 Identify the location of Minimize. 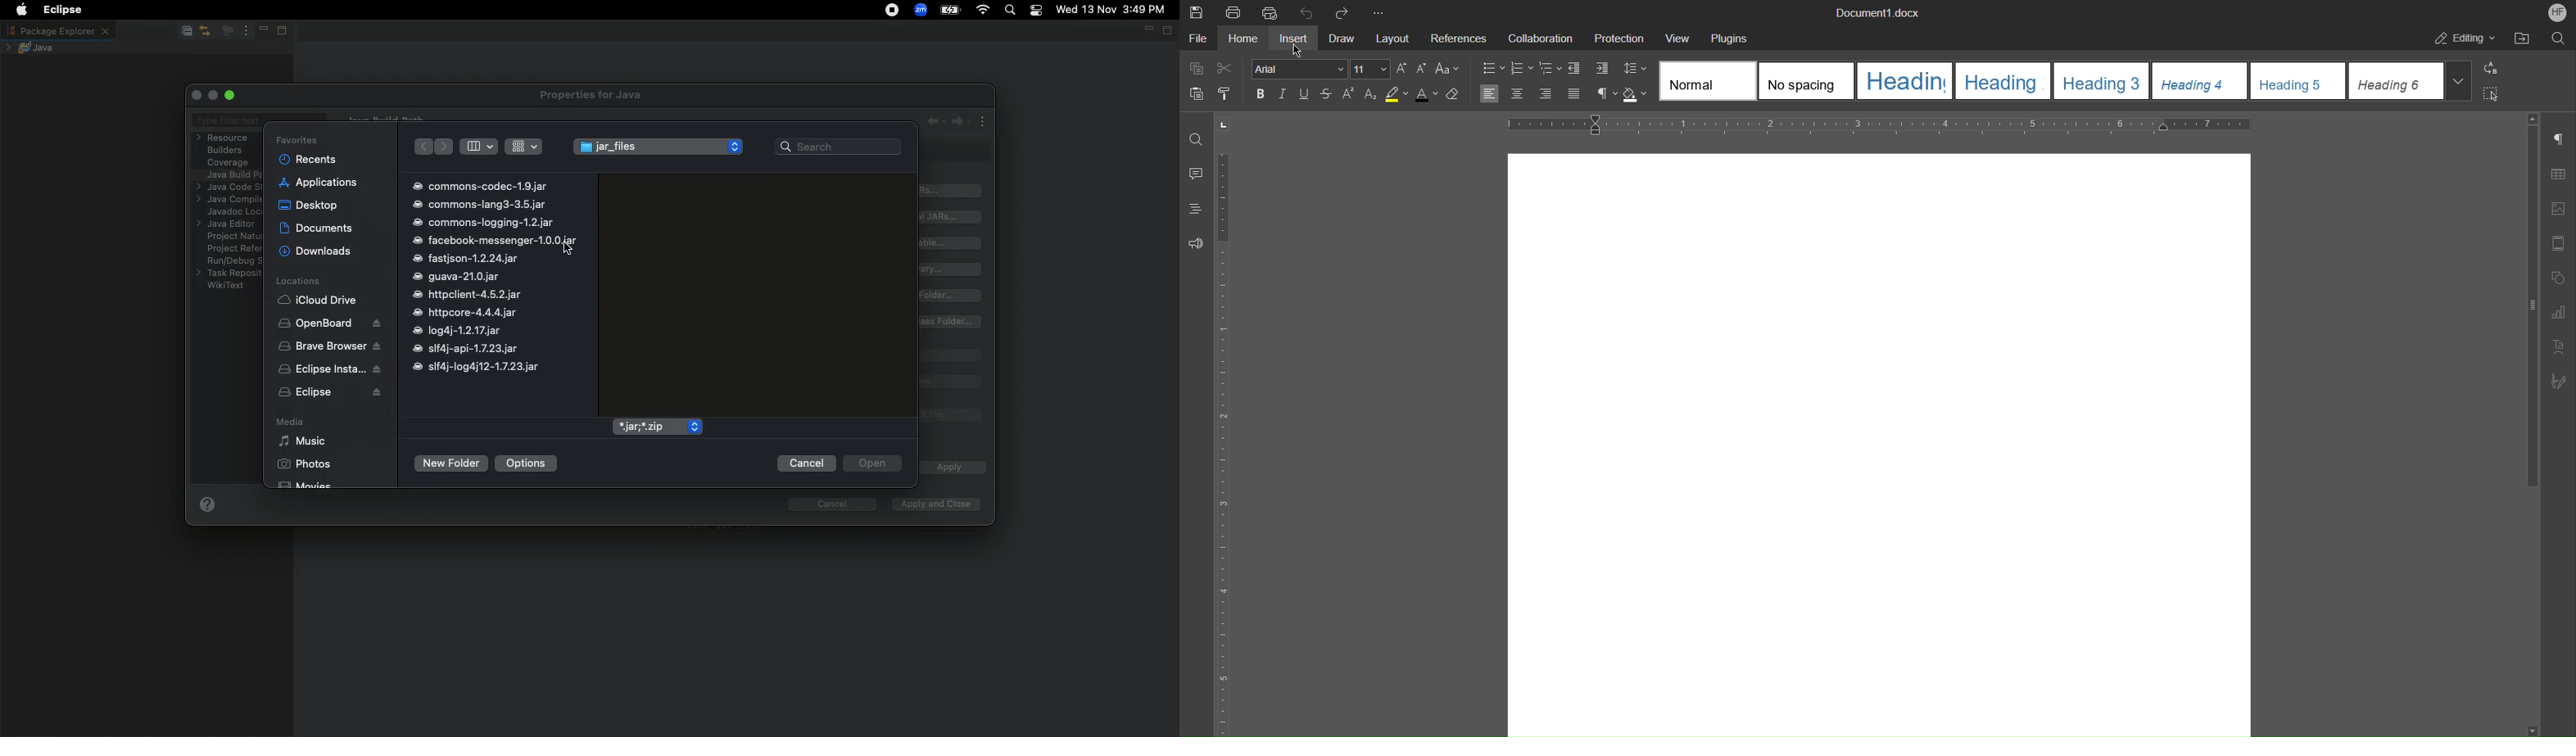
(1147, 32).